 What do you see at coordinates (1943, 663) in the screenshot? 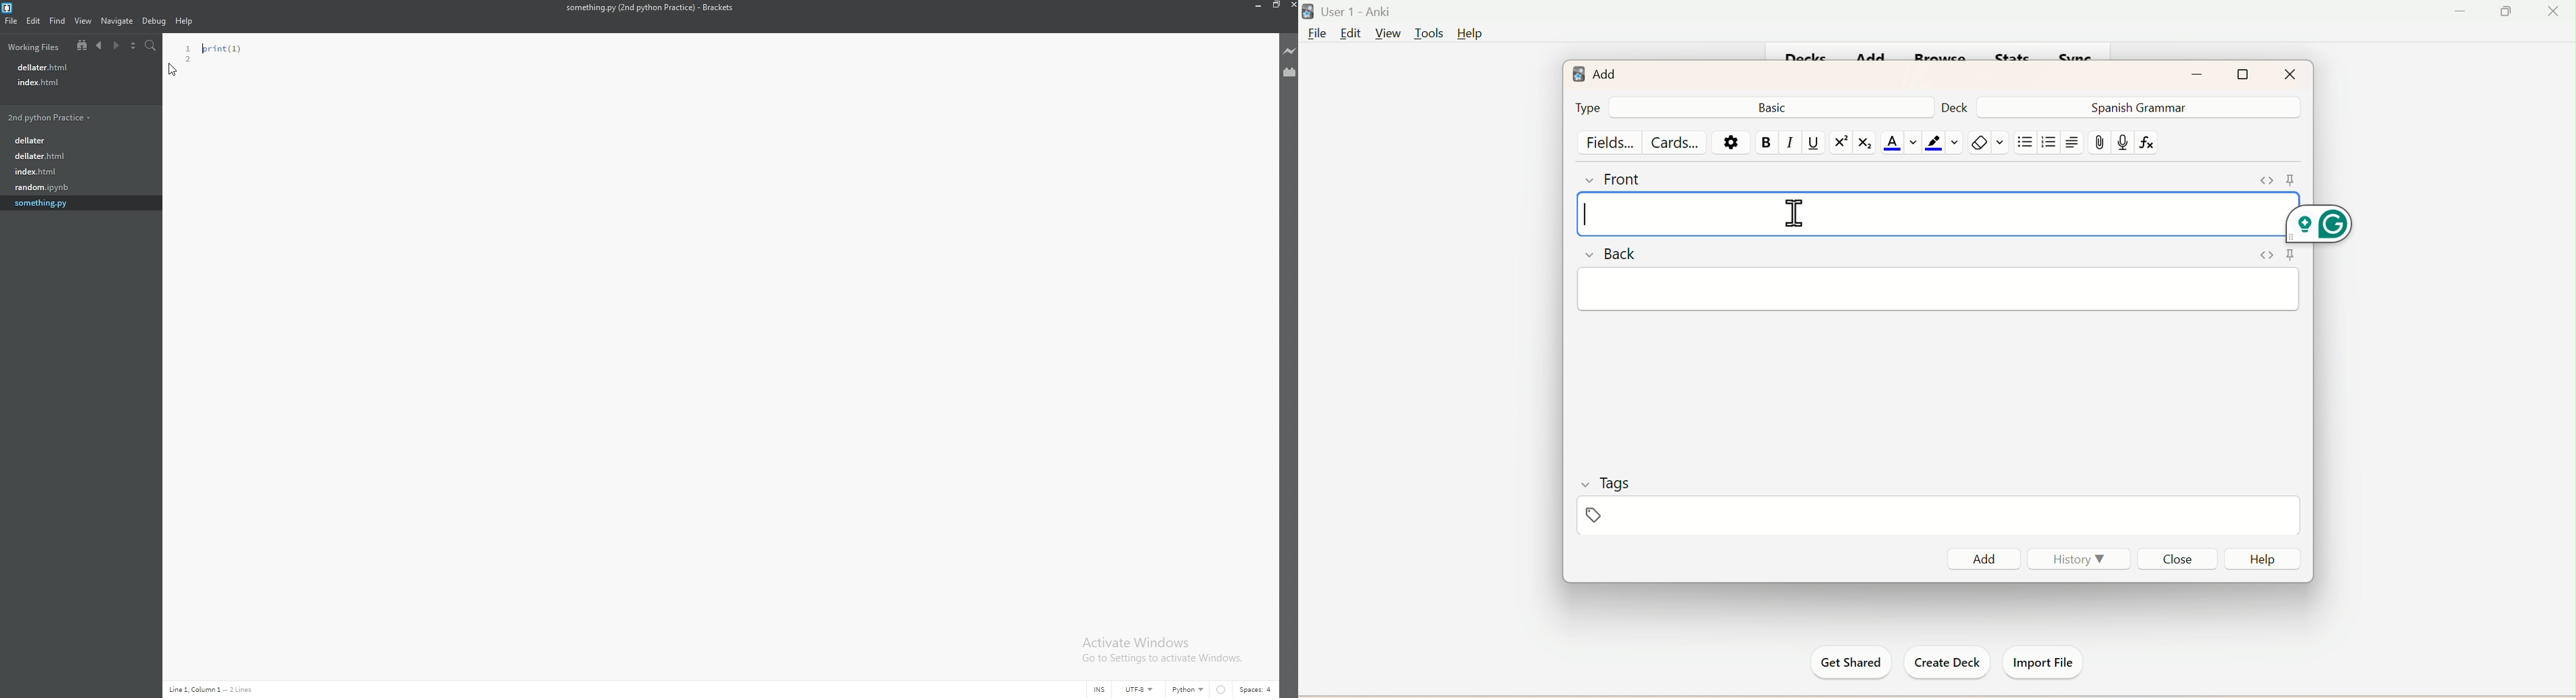
I see `Create Deck` at bounding box center [1943, 663].